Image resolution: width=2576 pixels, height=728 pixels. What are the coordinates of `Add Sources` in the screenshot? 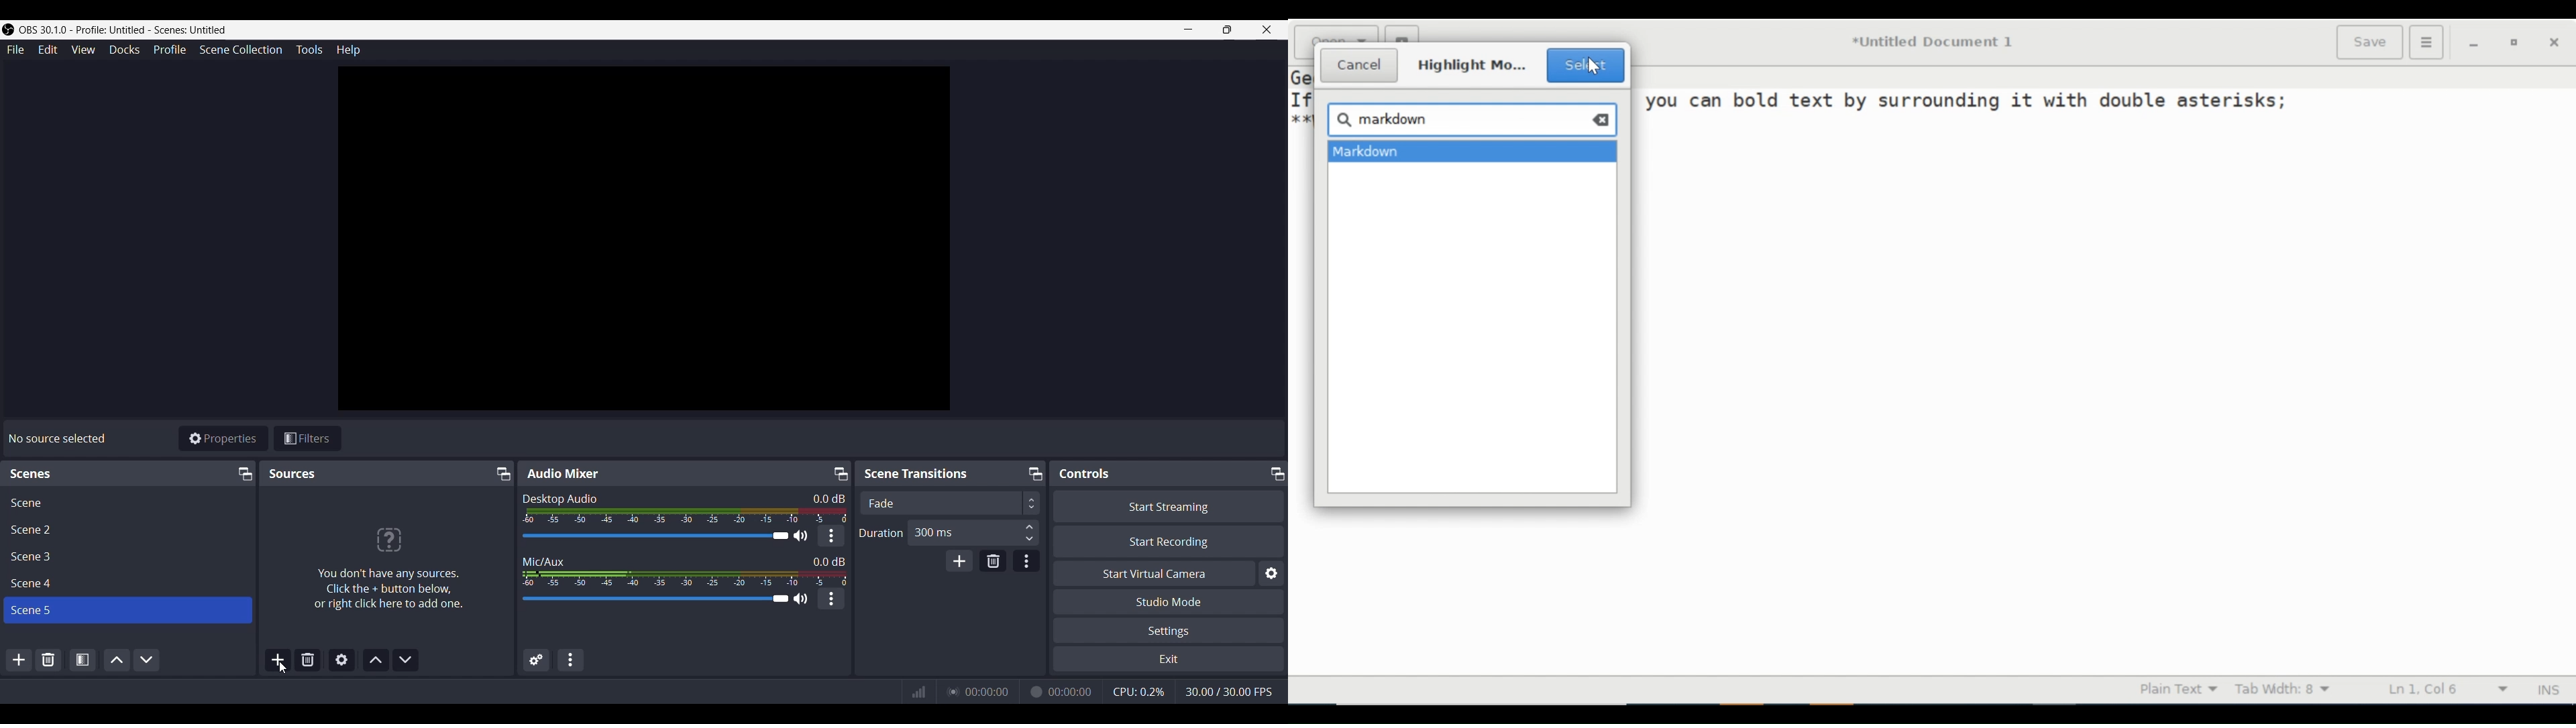 It's located at (276, 660).